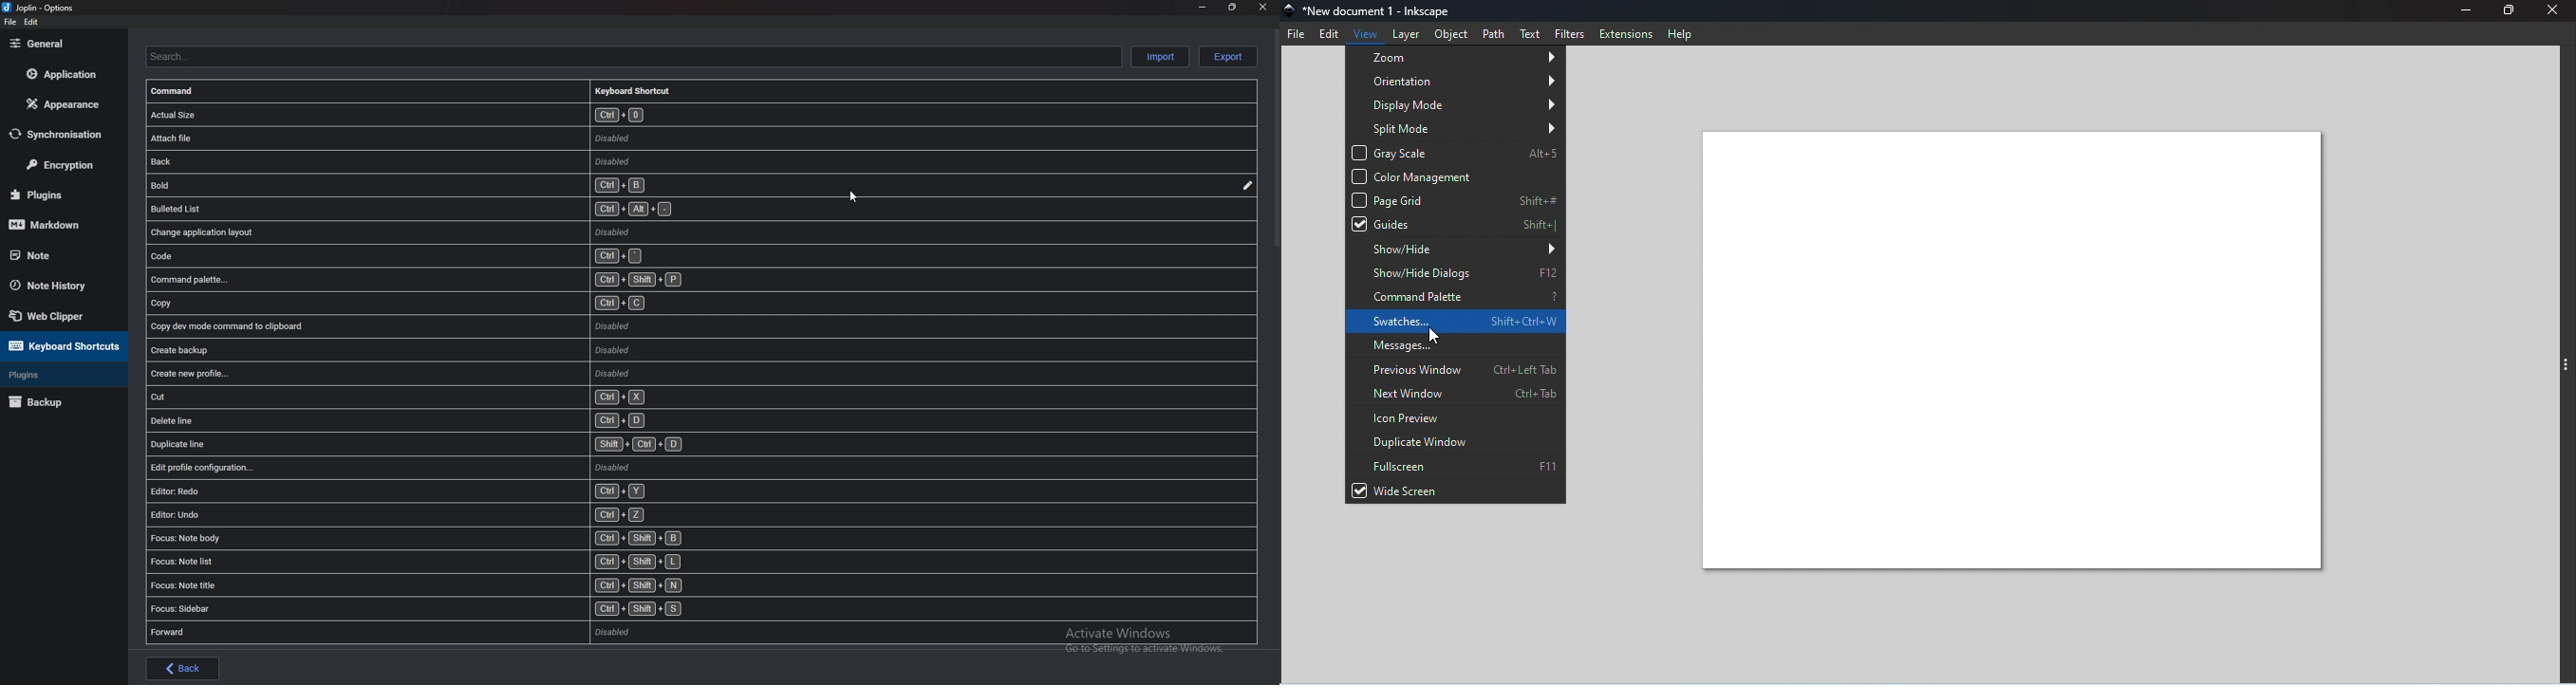 The height and width of the screenshot is (700, 2576). What do you see at coordinates (1456, 271) in the screenshot?
I see `Show/hide dialogs` at bounding box center [1456, 271].